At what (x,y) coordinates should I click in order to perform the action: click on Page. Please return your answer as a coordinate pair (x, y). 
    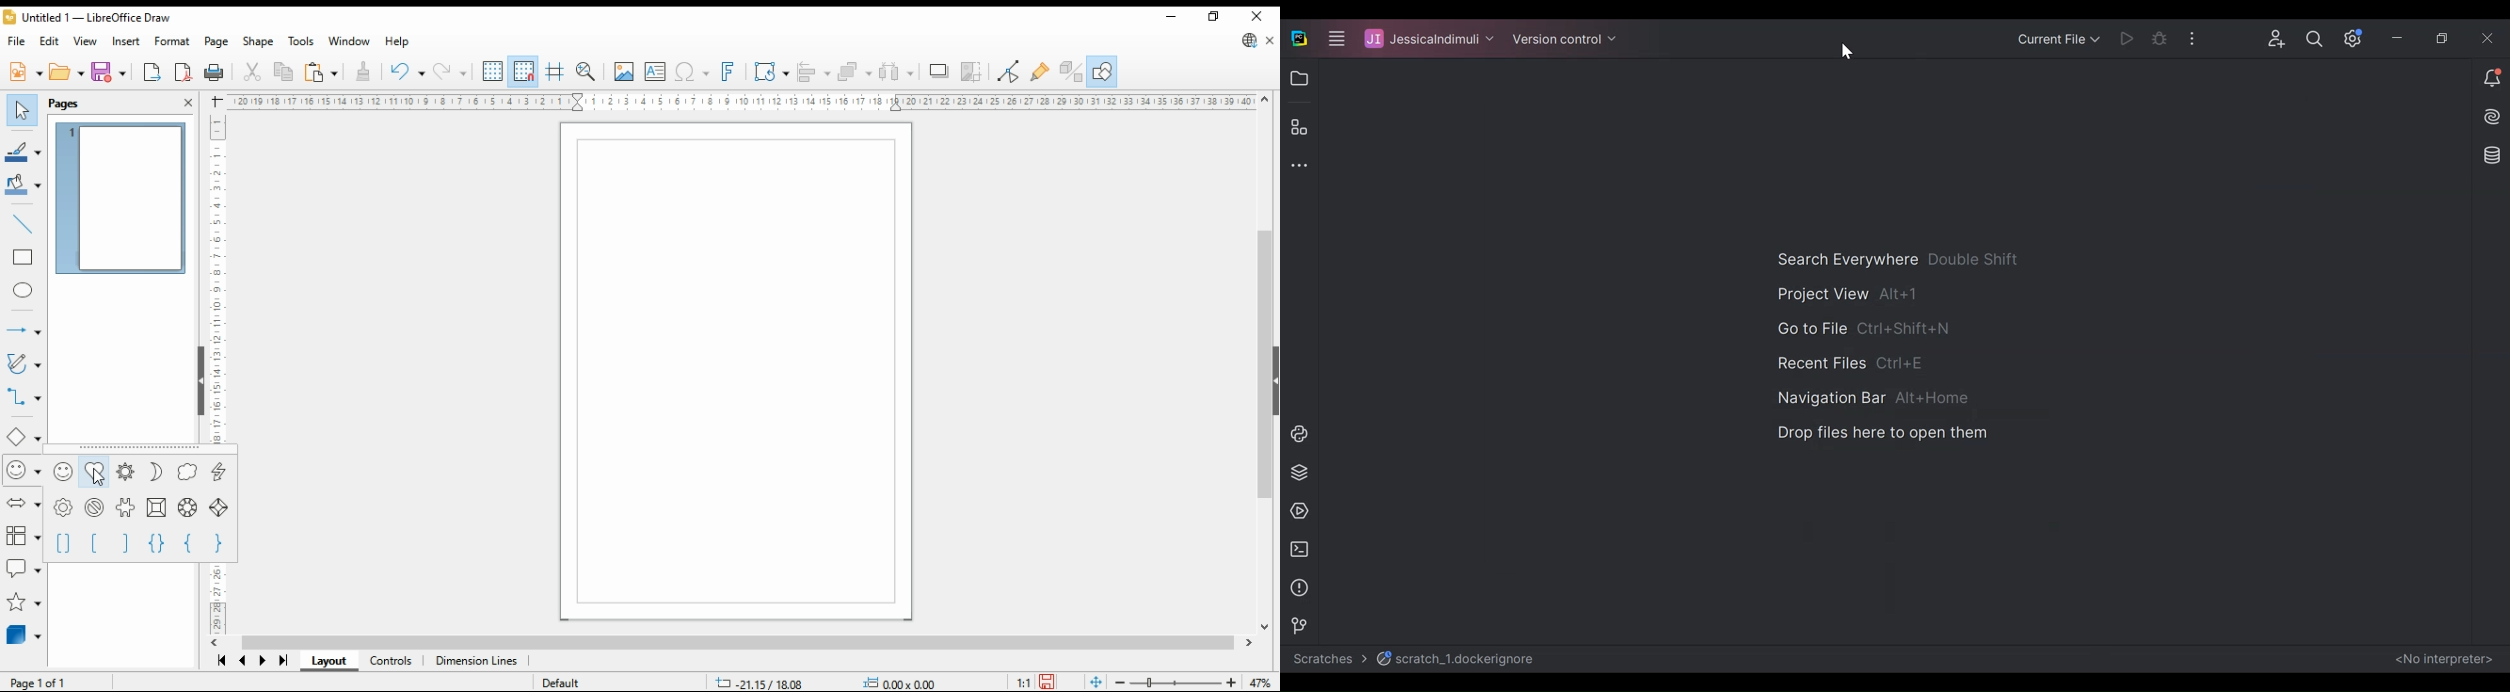
    Looking at the image, I should click on (53, 682).